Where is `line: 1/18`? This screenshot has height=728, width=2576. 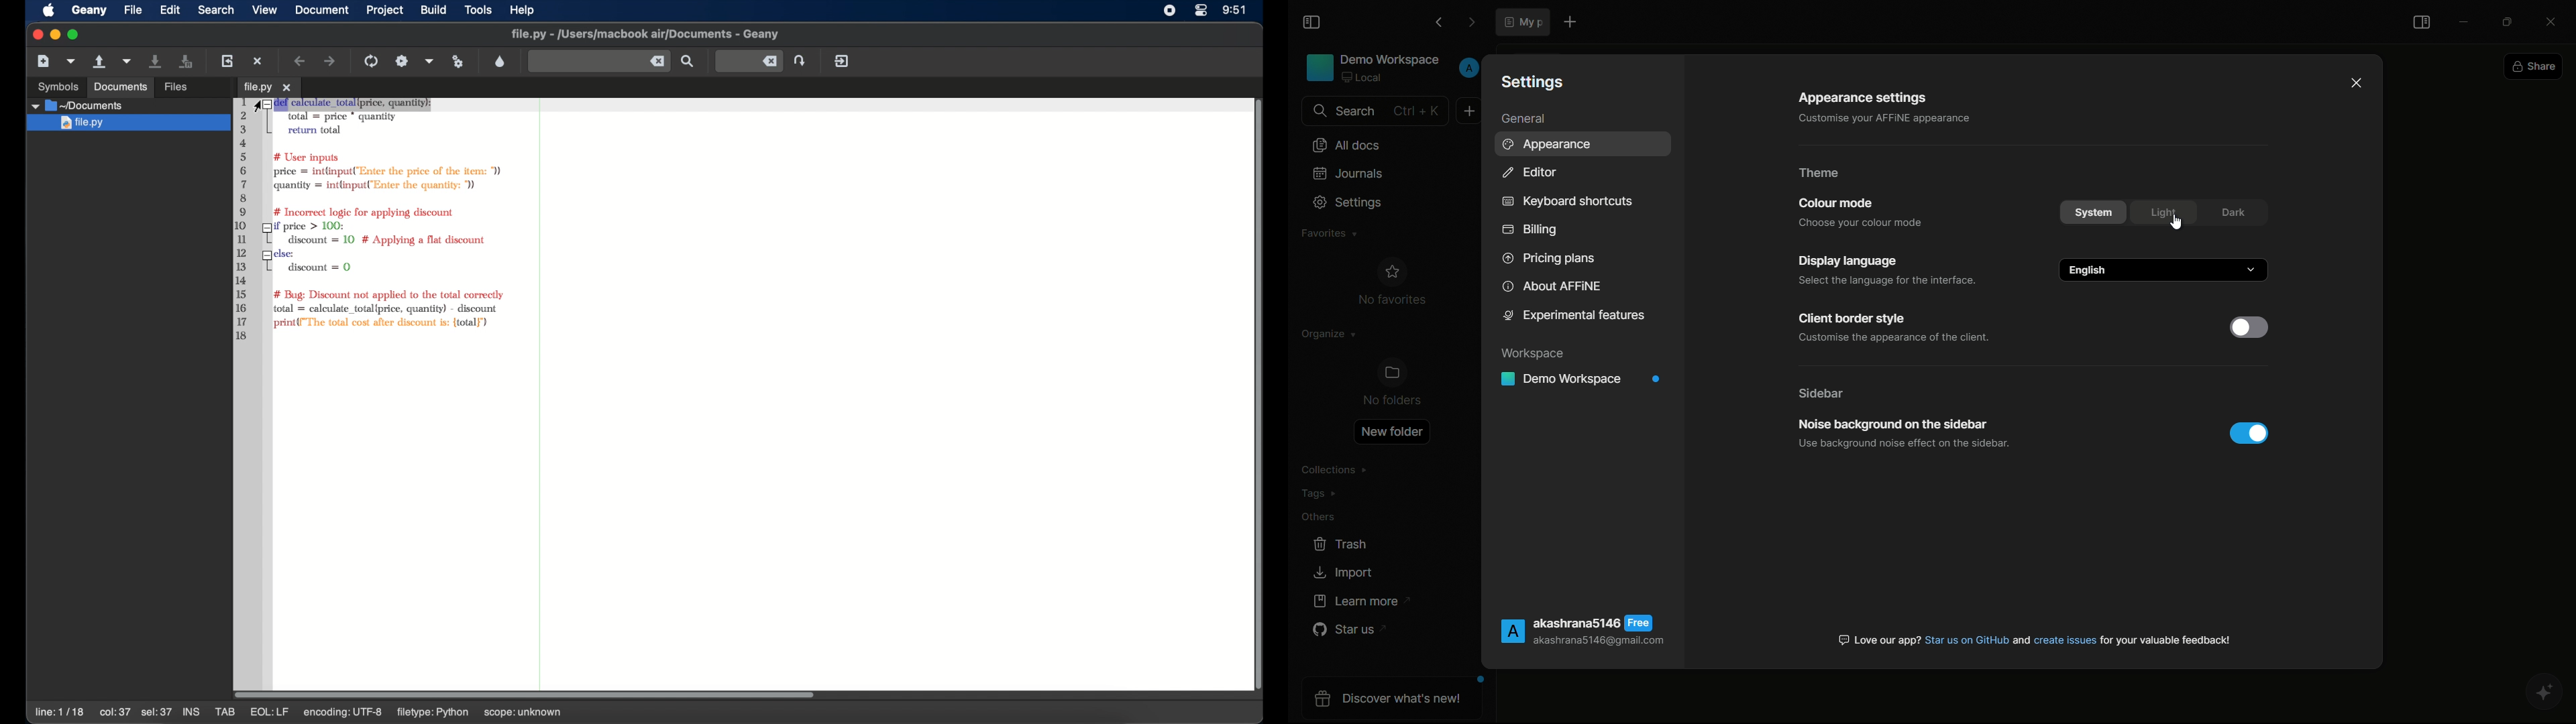 line: 1/18 is located at coordinates (60, 712).